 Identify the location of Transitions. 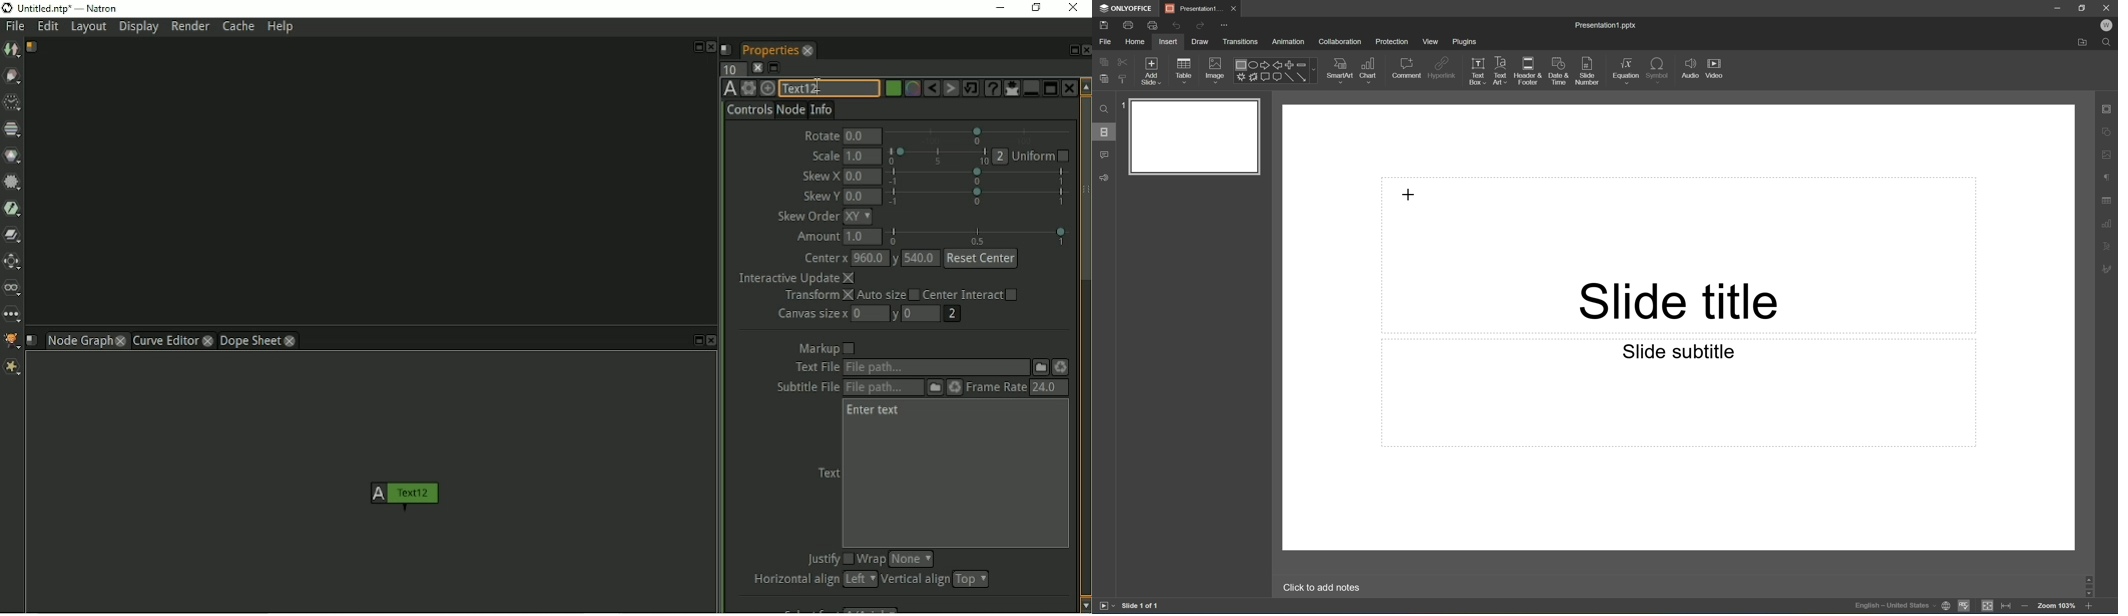
(1240, 42).